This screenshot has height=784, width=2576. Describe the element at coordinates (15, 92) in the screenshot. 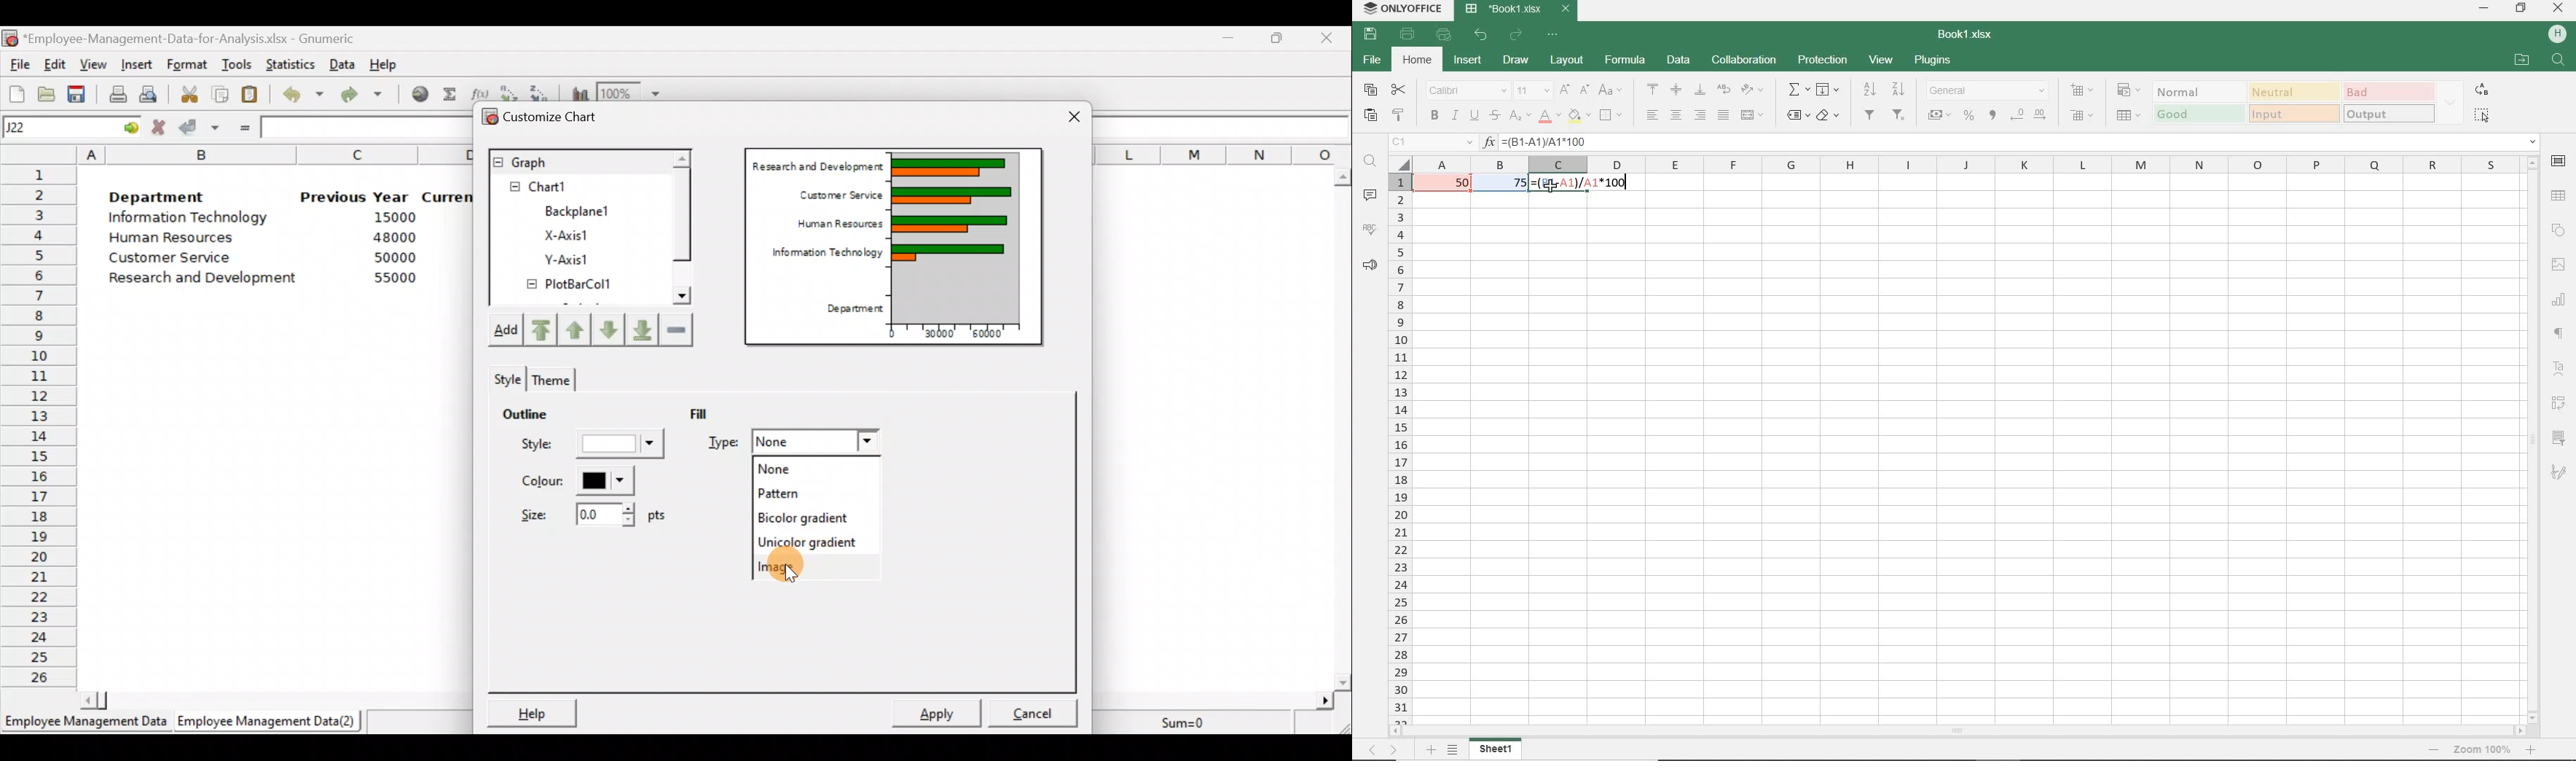

I see `Create a new workbook` at that location.